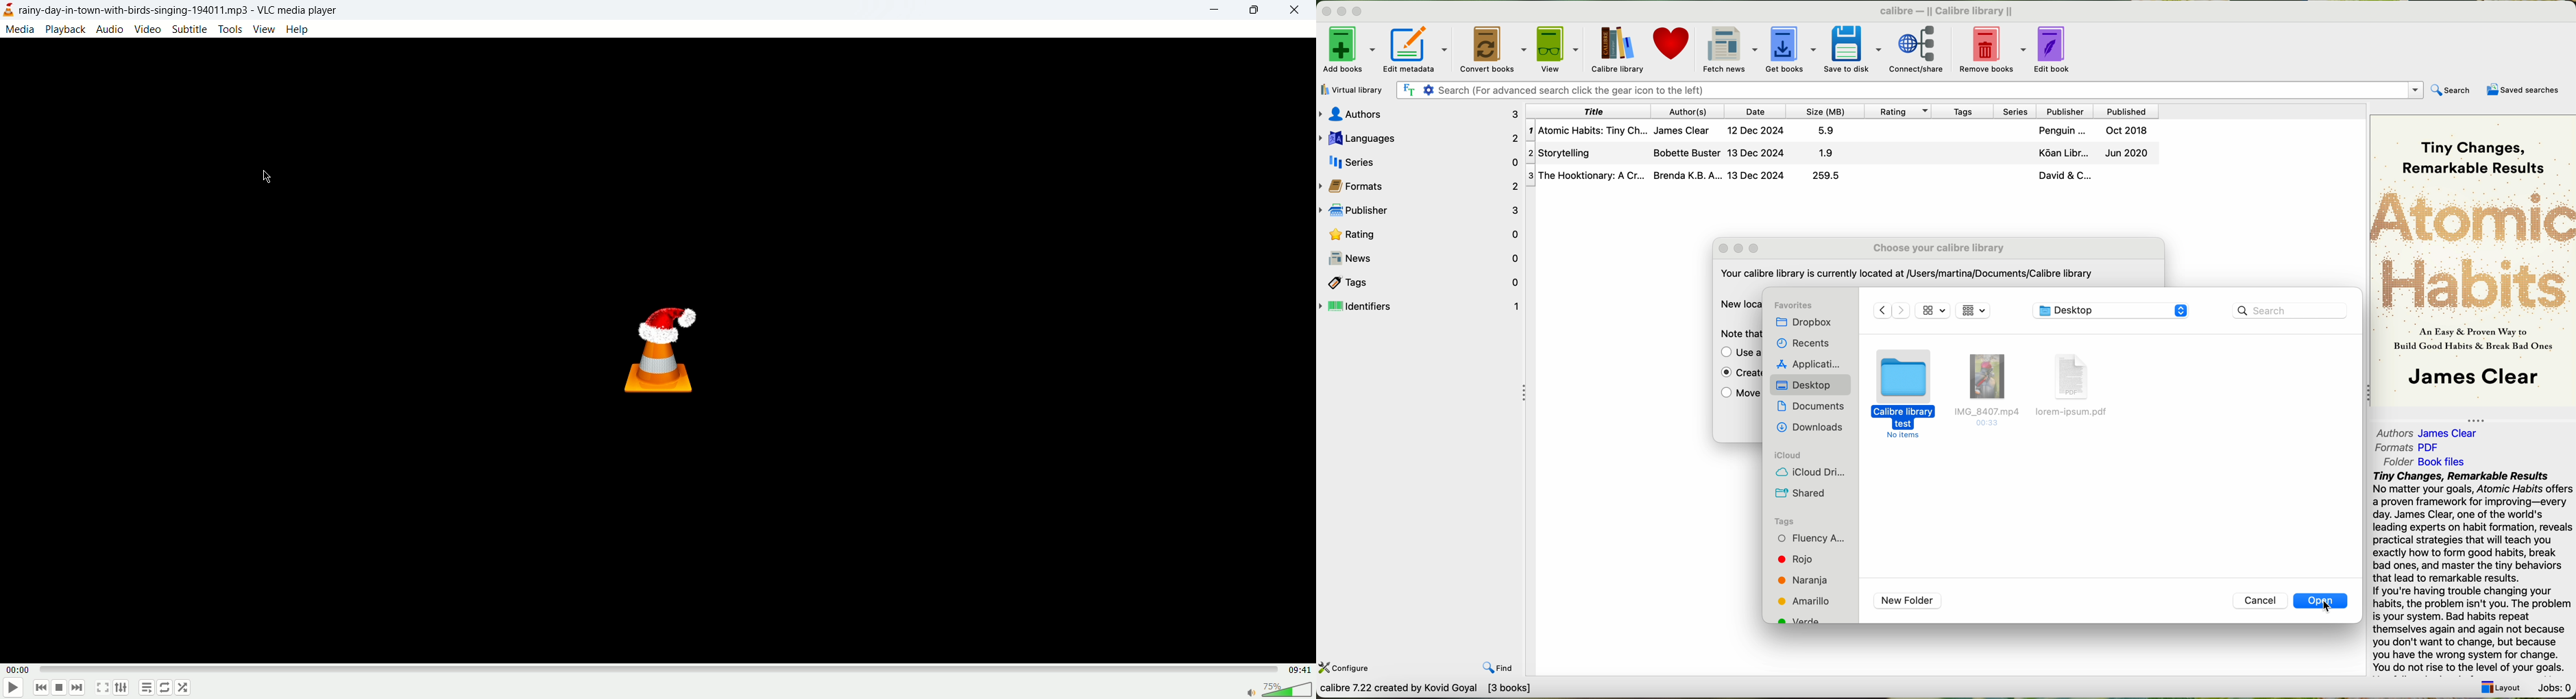 The image size is (2576, 700). Describe the element at coordinates (1949, 10) in the screenshot. I see `calibre — || Calibre library ||` at that location.